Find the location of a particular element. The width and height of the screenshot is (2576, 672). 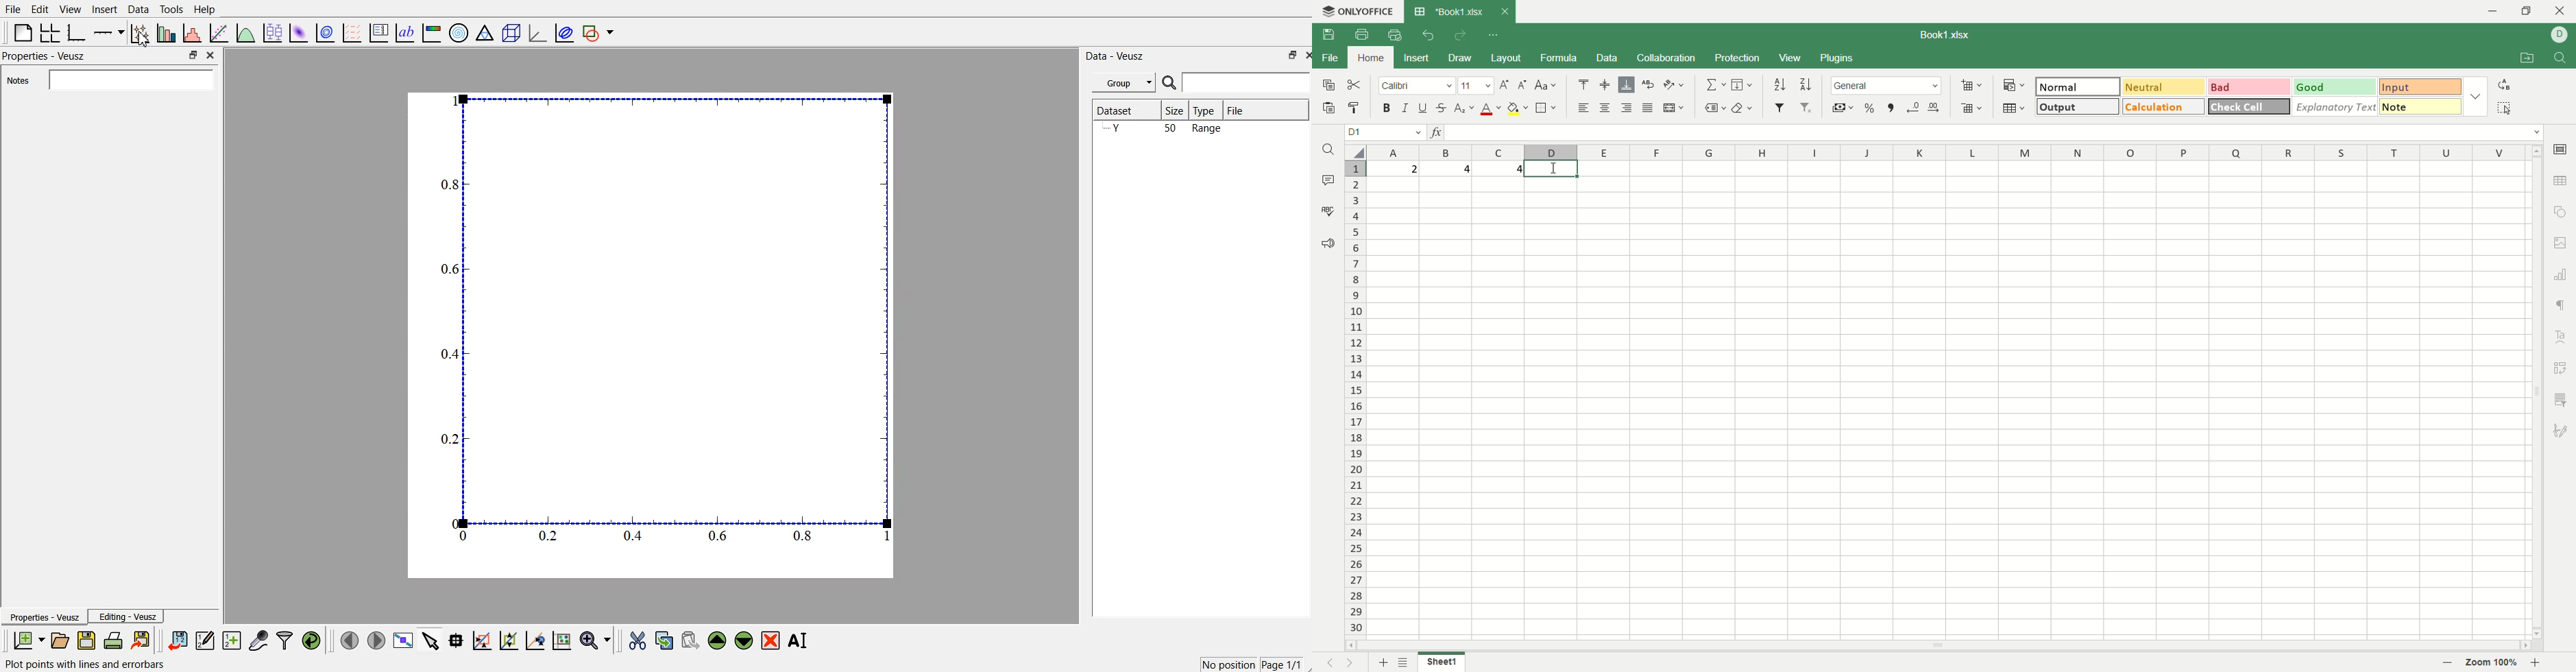

select all is located at coordinates (1354, 153).